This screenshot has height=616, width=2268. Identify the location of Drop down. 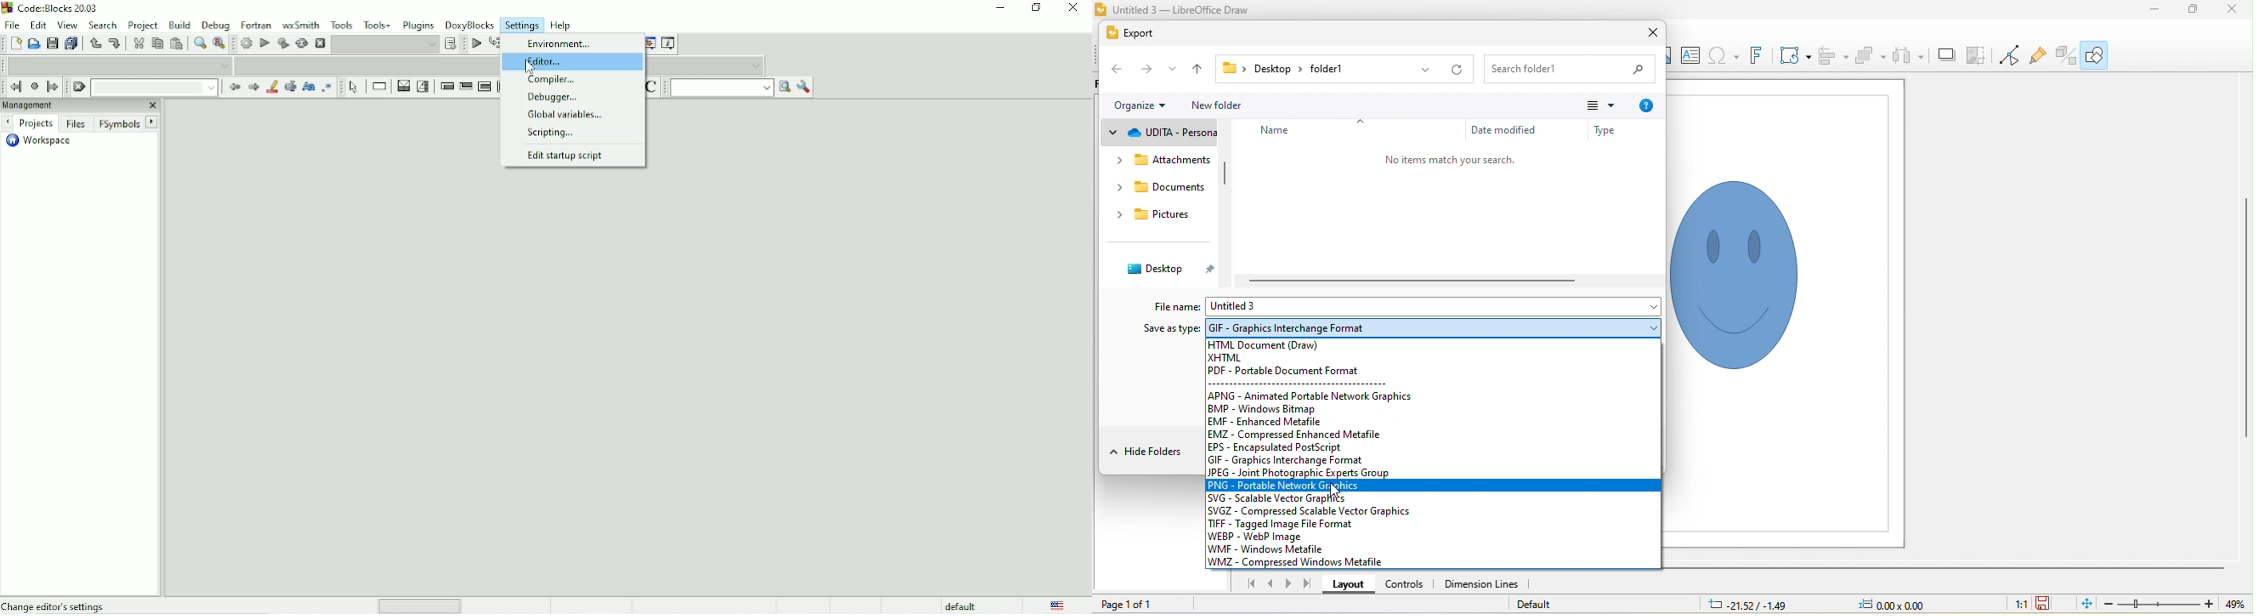
(756, 65).